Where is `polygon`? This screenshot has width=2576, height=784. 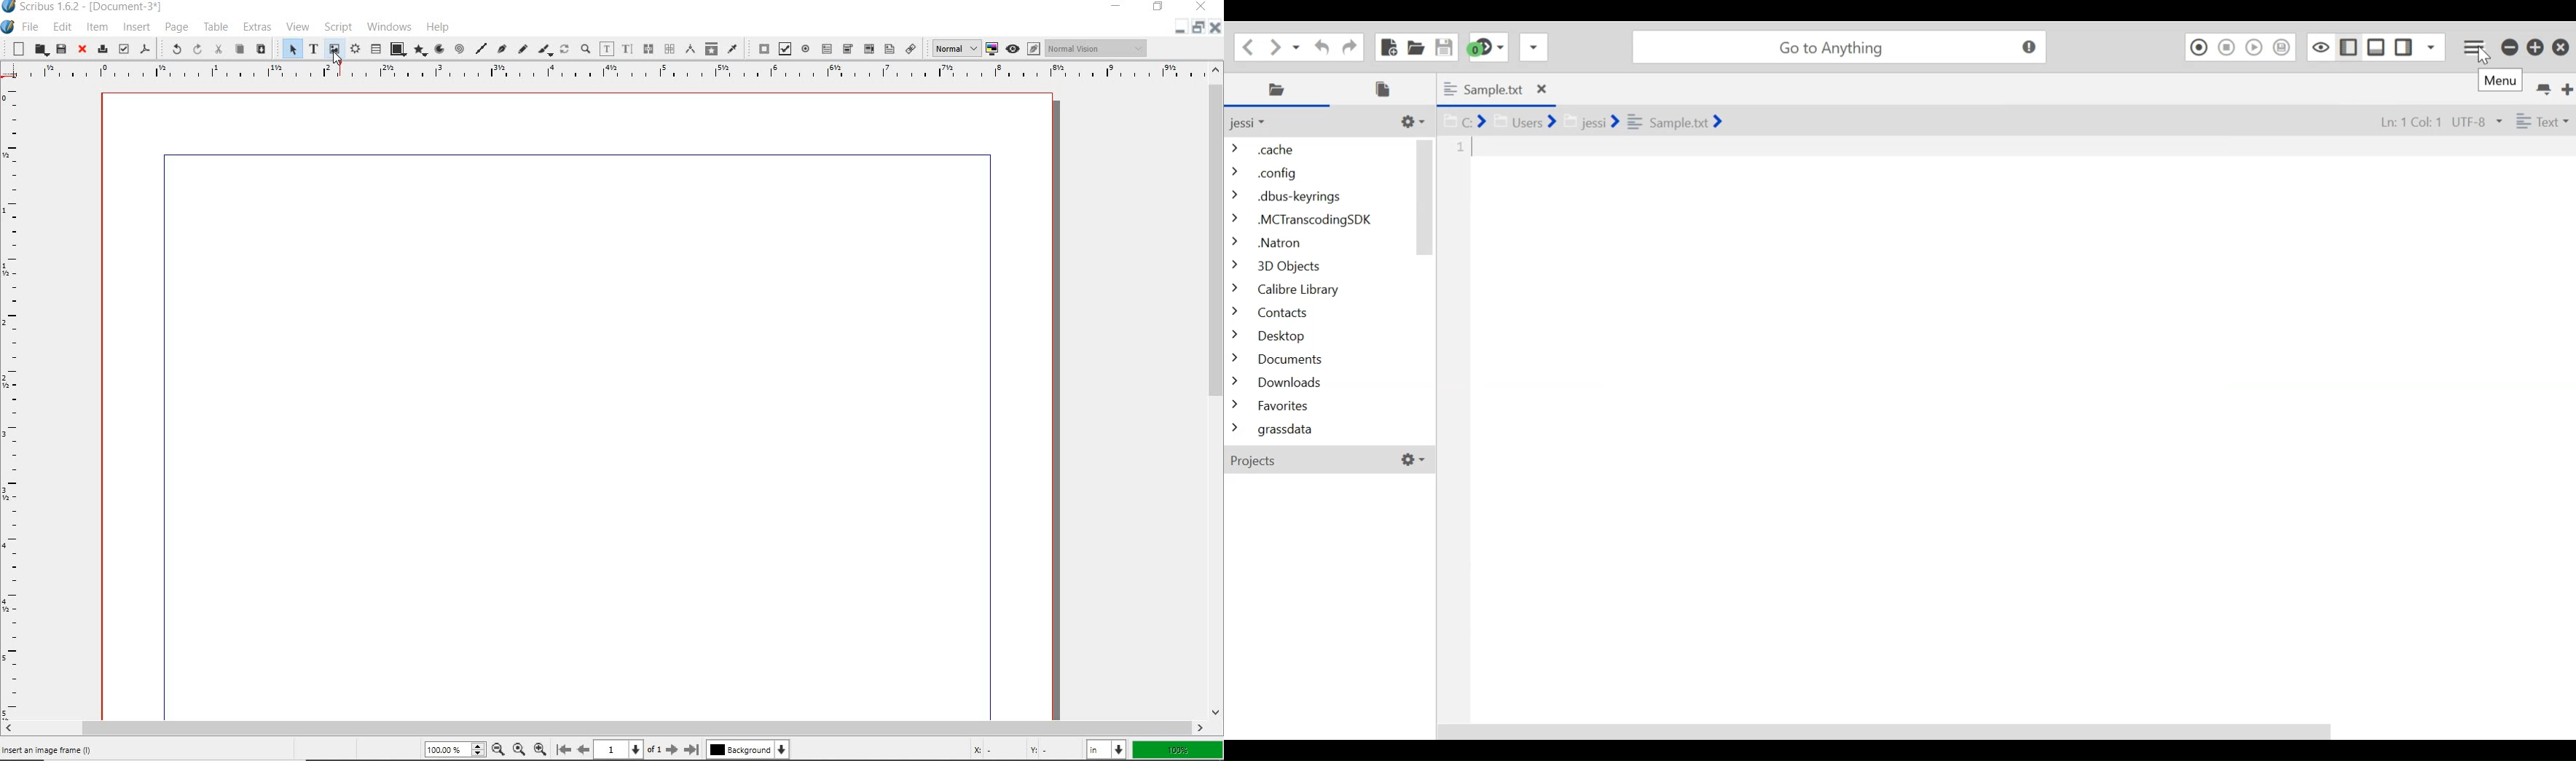 polygon is located at coordinates (420, 50).